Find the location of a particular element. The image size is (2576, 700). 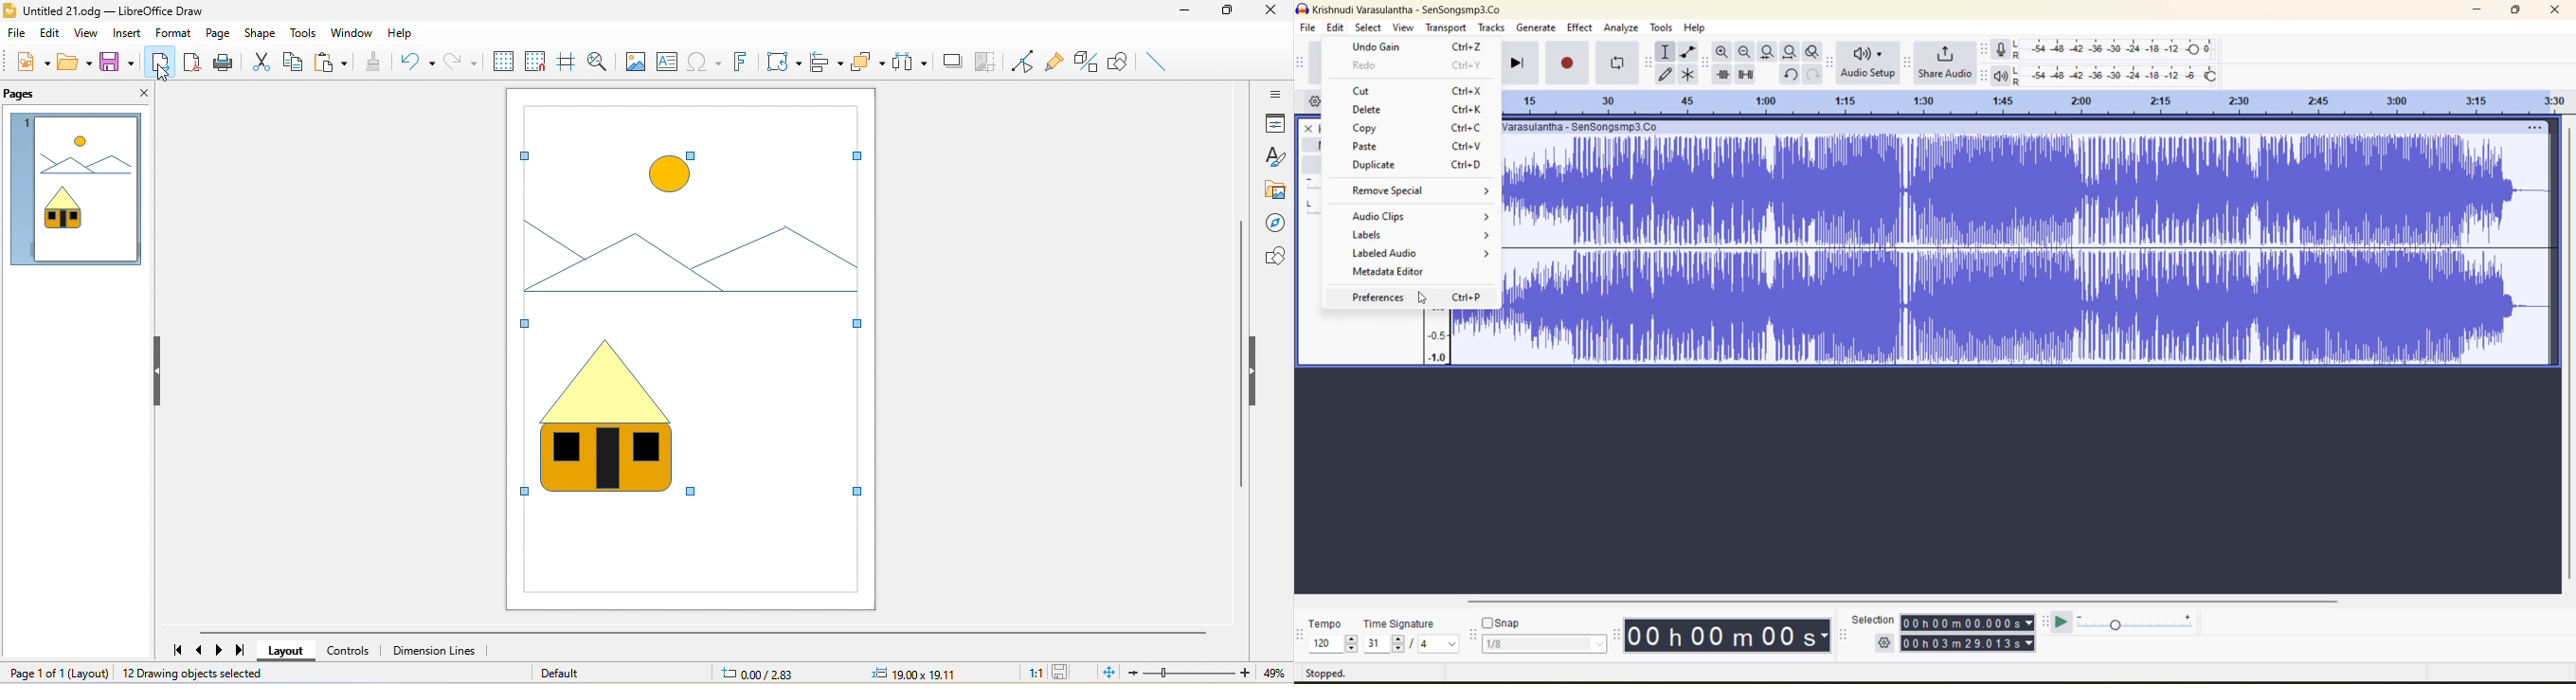

shadow is located at coordinates (952, 62).